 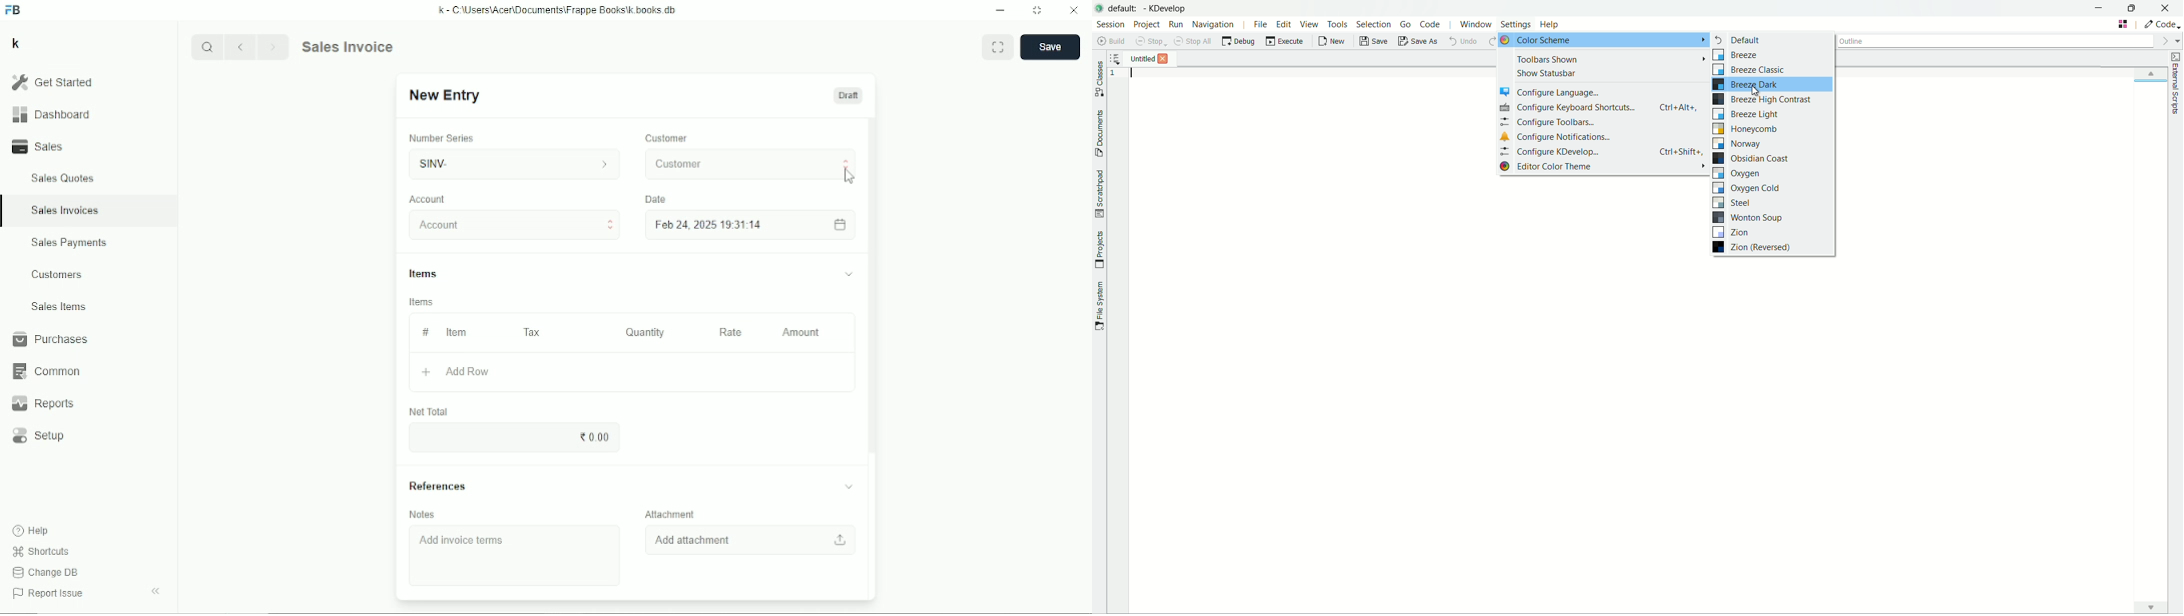 I want to click on Feb 24, 2025 19:31:14, so click(x=752, y=225).